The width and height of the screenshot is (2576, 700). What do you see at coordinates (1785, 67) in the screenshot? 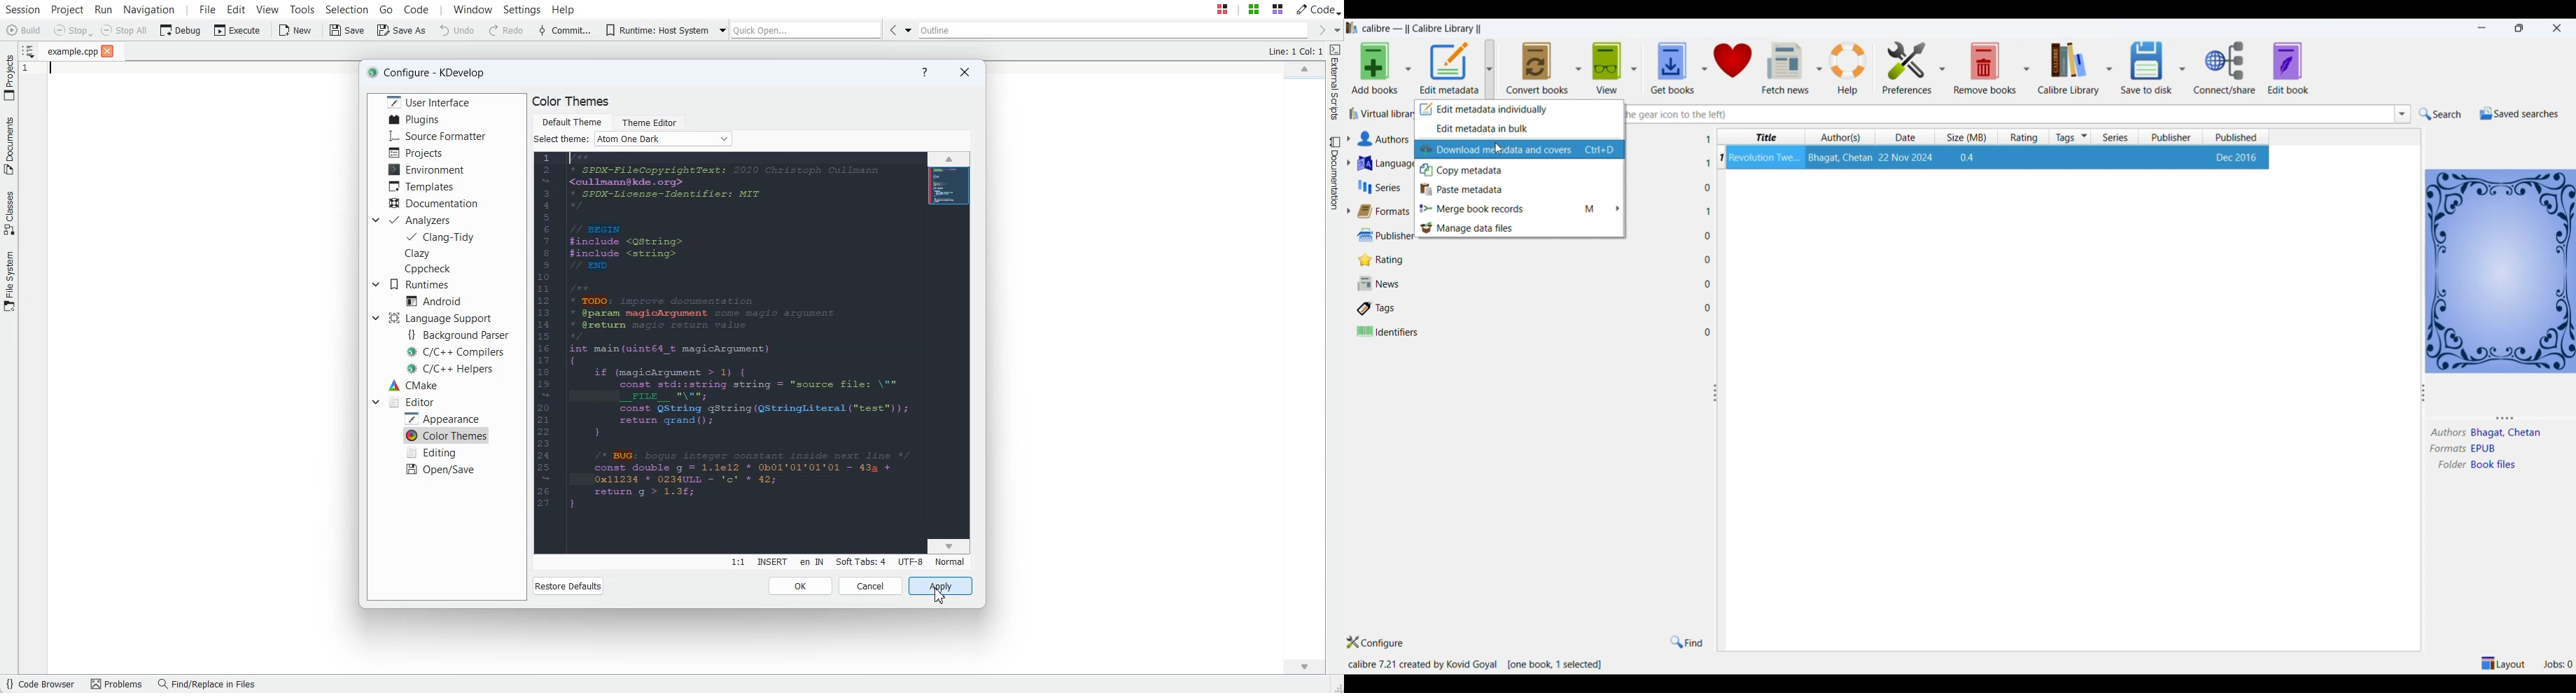
I see `fetch news` at bounding box center [1785, 67].